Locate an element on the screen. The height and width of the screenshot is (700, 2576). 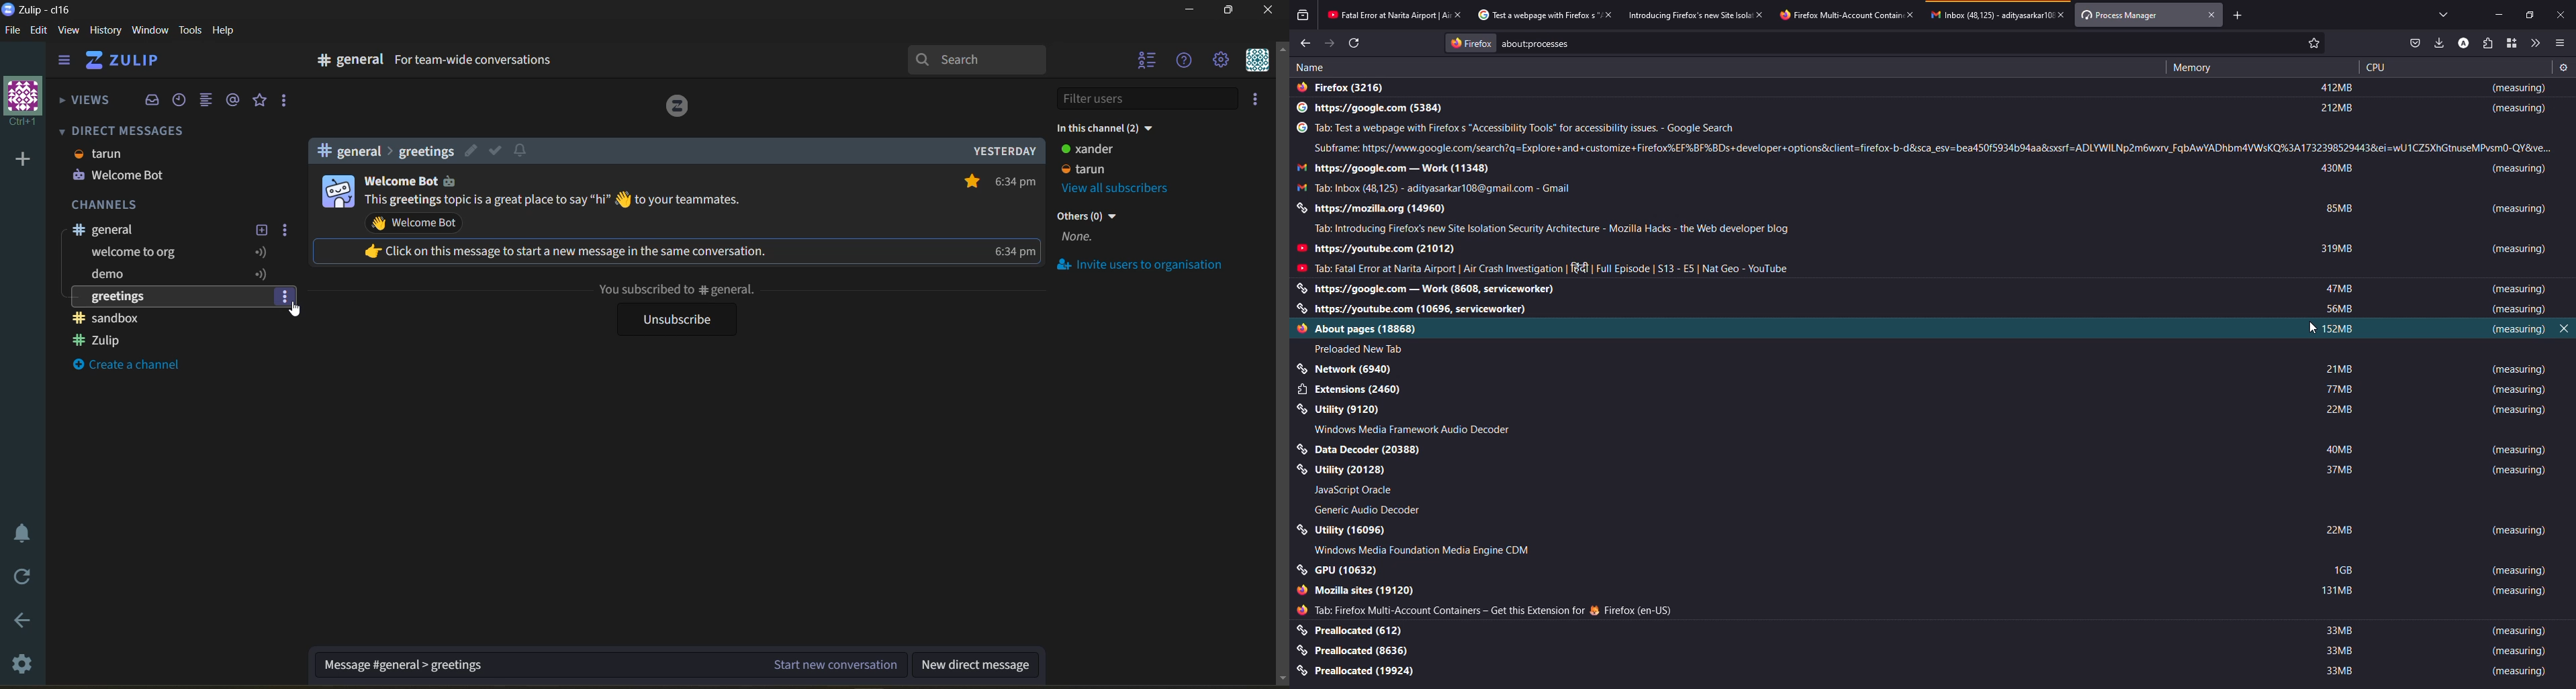
user status is located at coordinates (1103, 160).